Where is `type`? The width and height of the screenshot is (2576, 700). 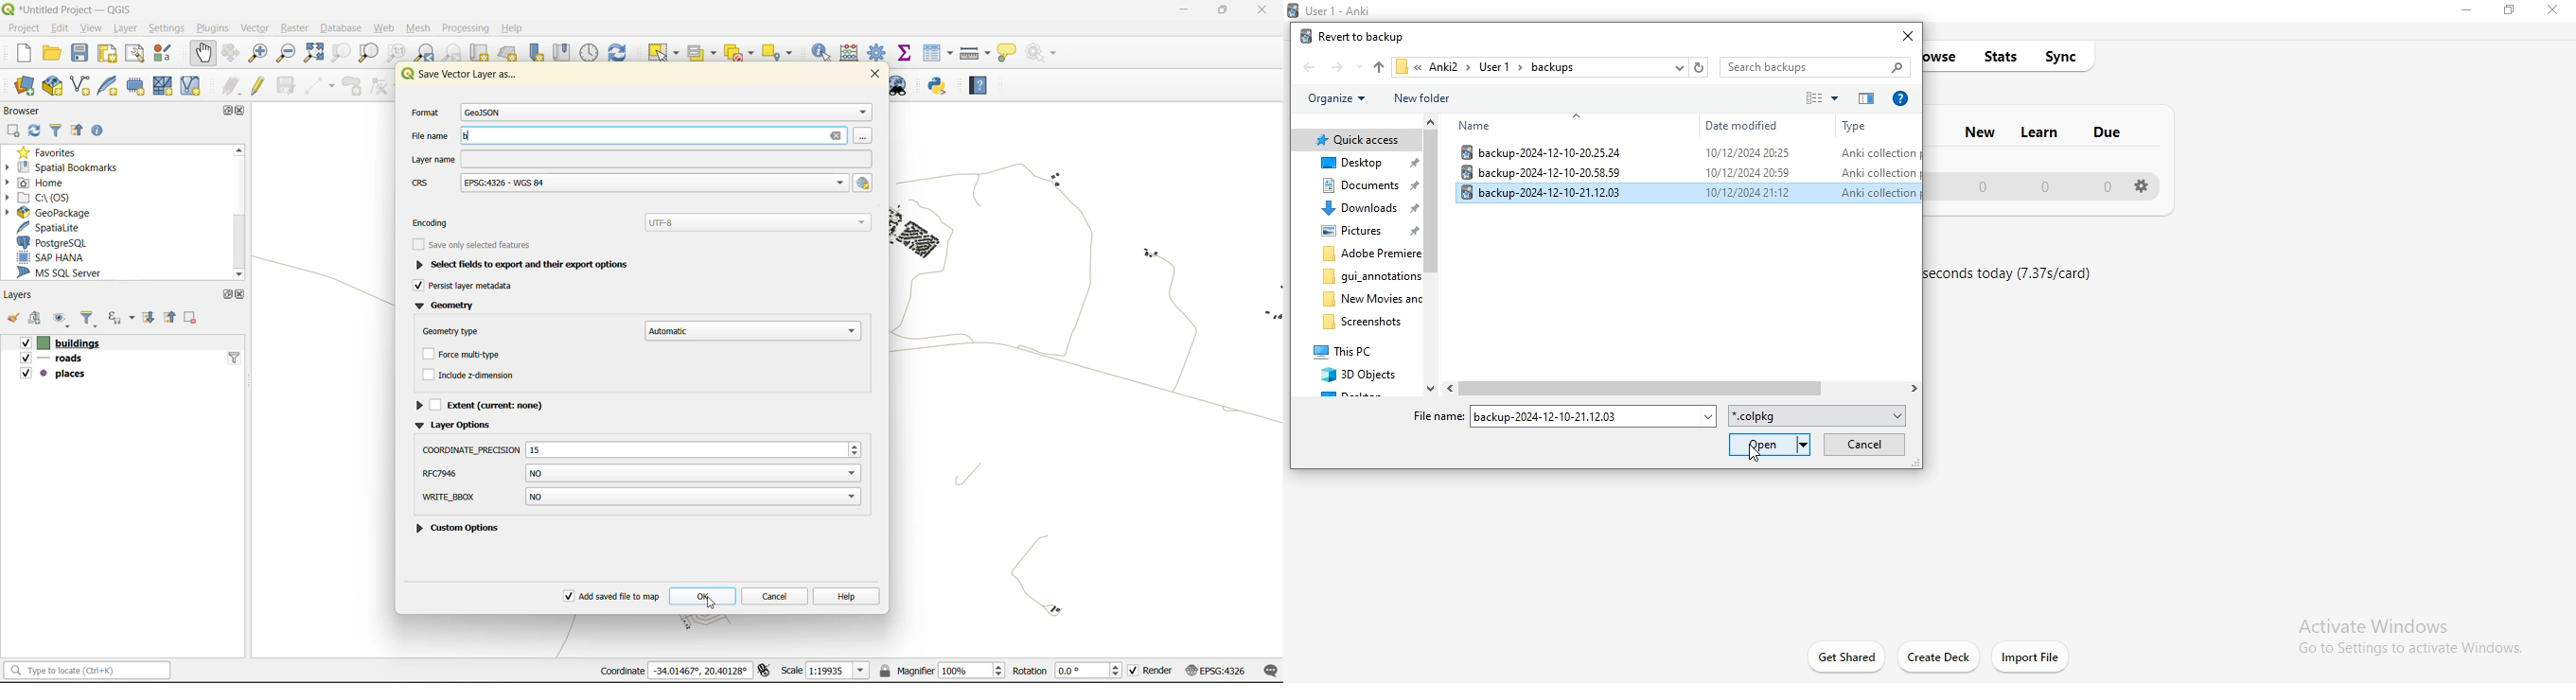
type is located at coordinates (1861, 125).